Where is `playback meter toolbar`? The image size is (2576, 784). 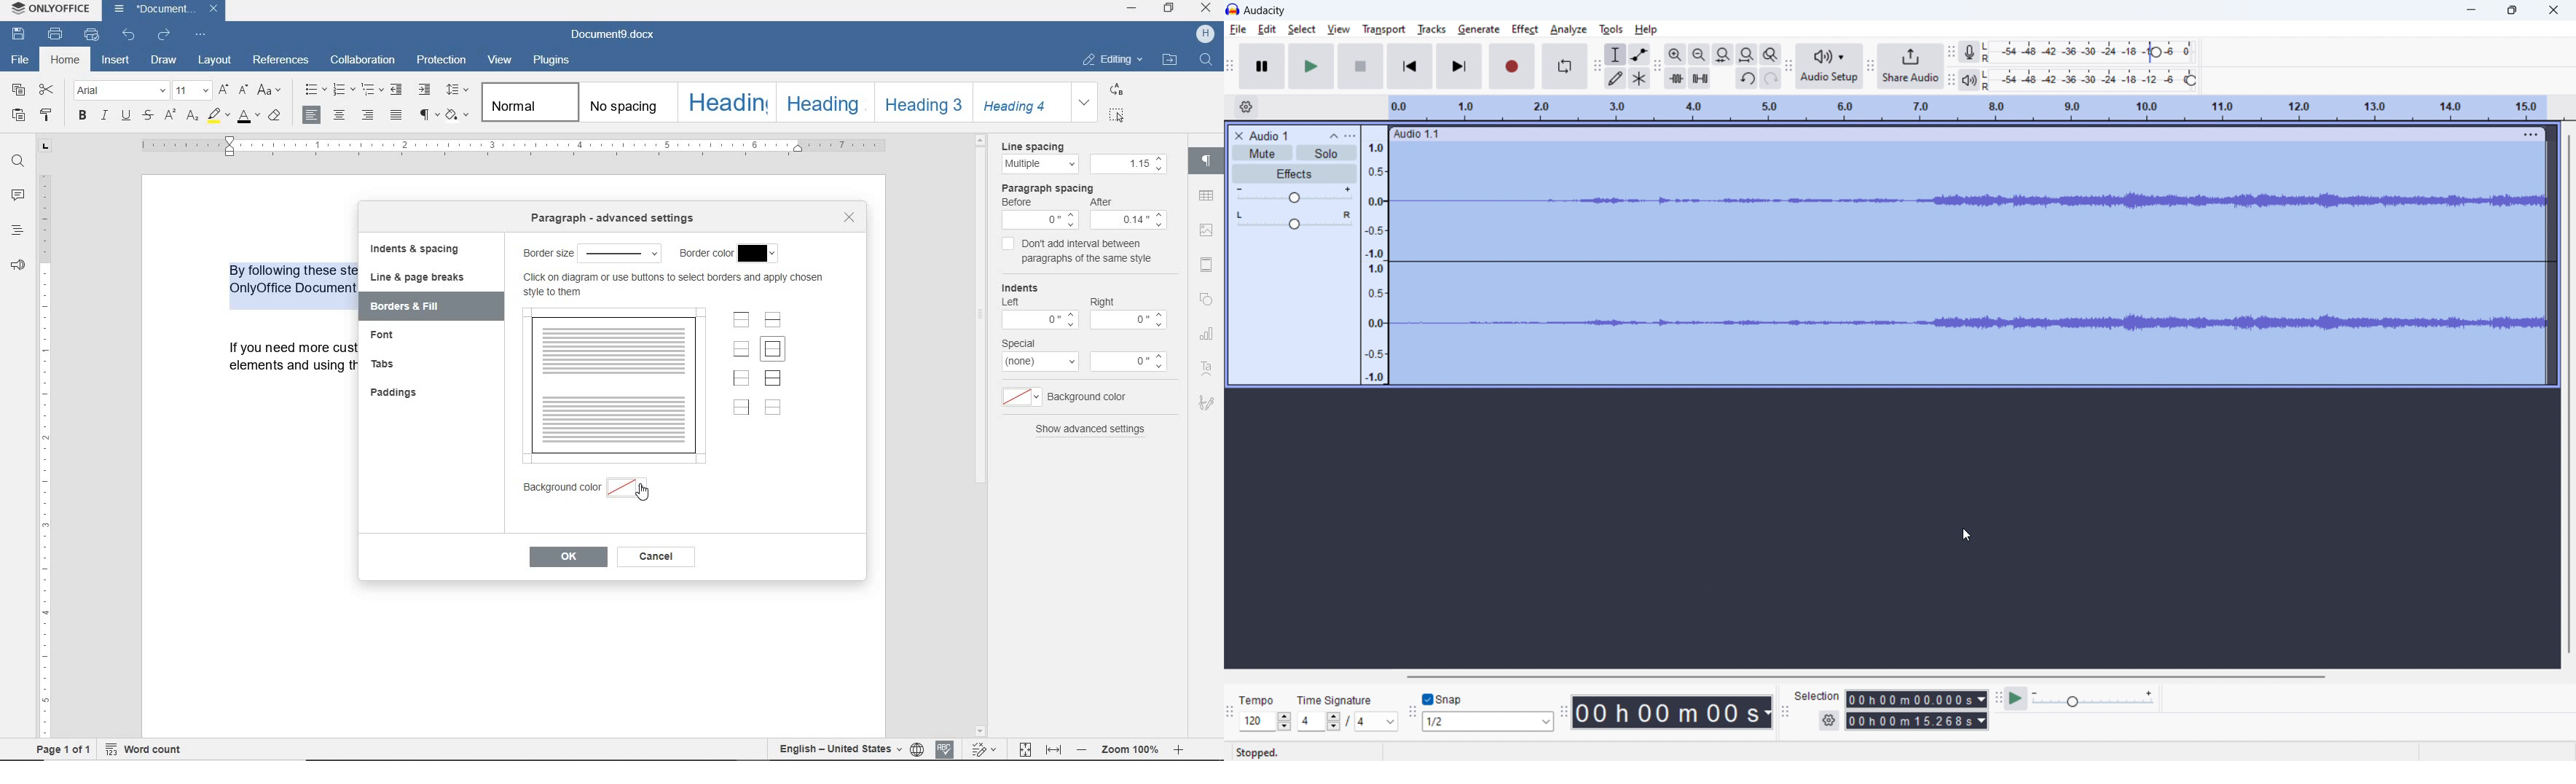
playback meter toolbar is located at coordinates (1951, 80).